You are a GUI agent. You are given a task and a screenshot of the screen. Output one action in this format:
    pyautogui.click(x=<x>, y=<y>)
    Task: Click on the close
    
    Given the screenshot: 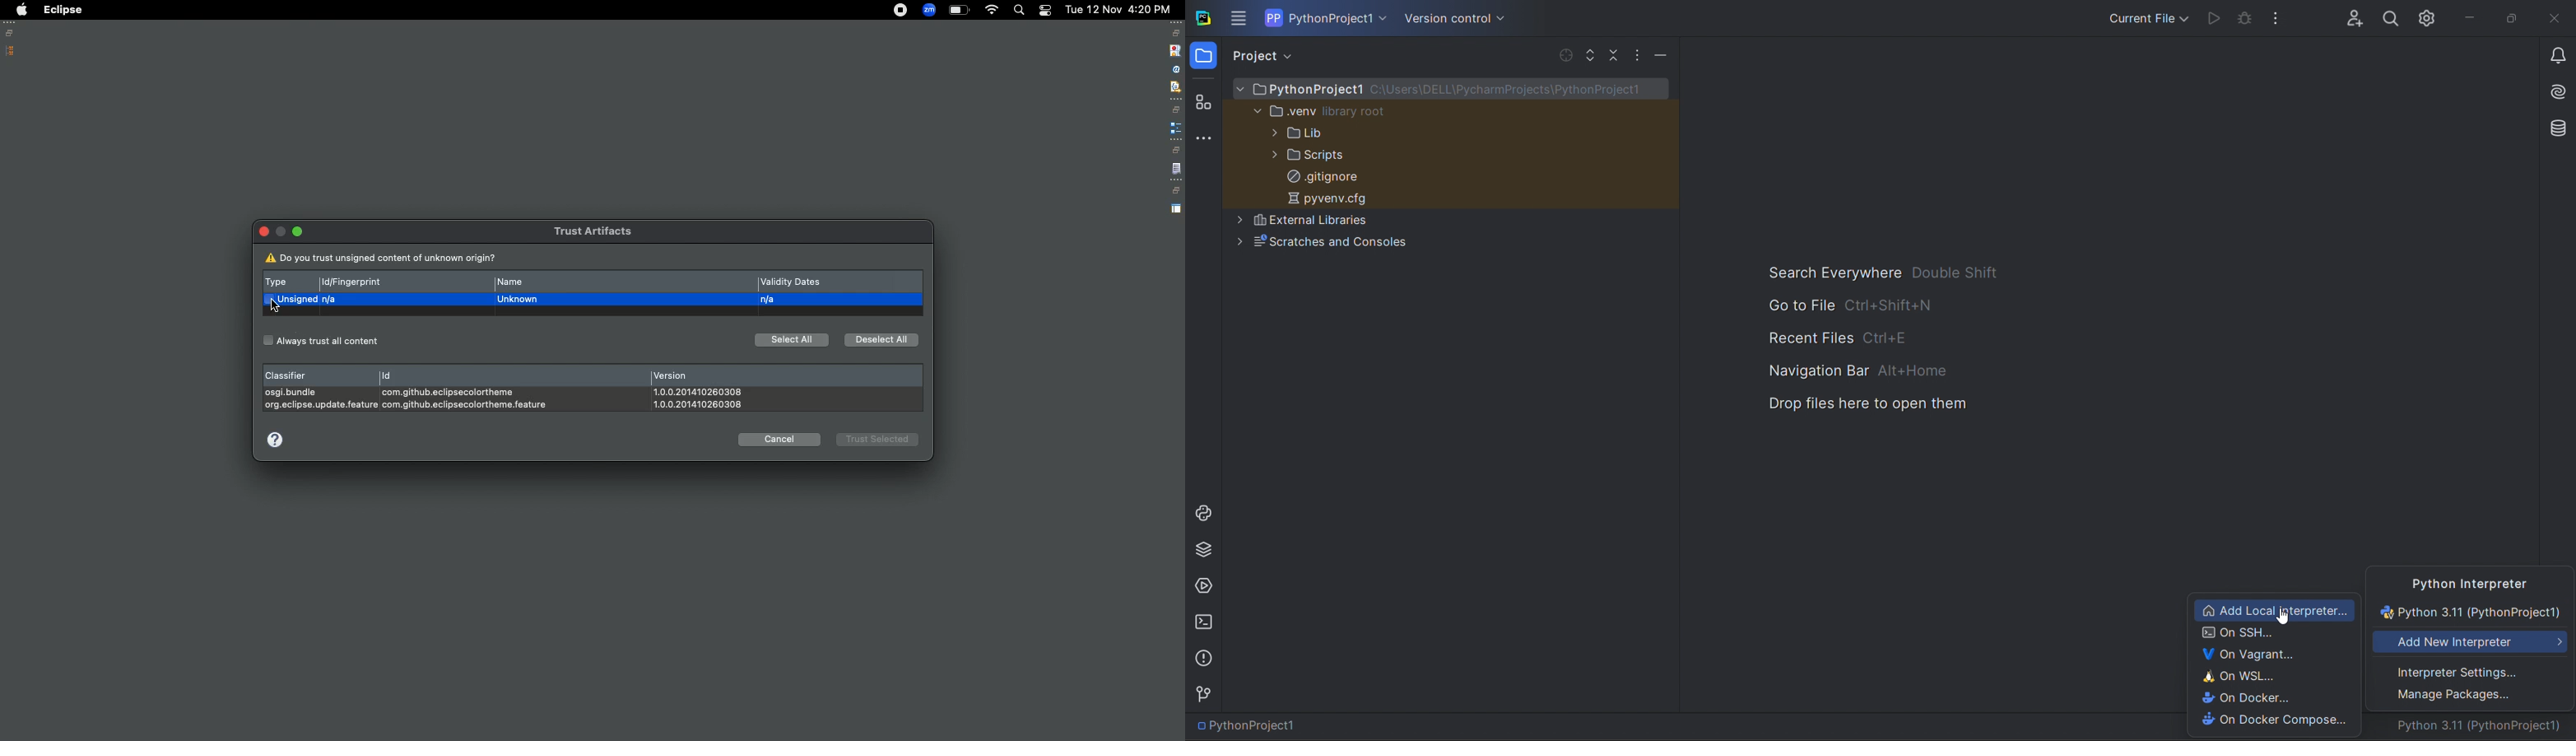 What is the action you would take?
    pyautogui.click(x=2556, y=20)
    